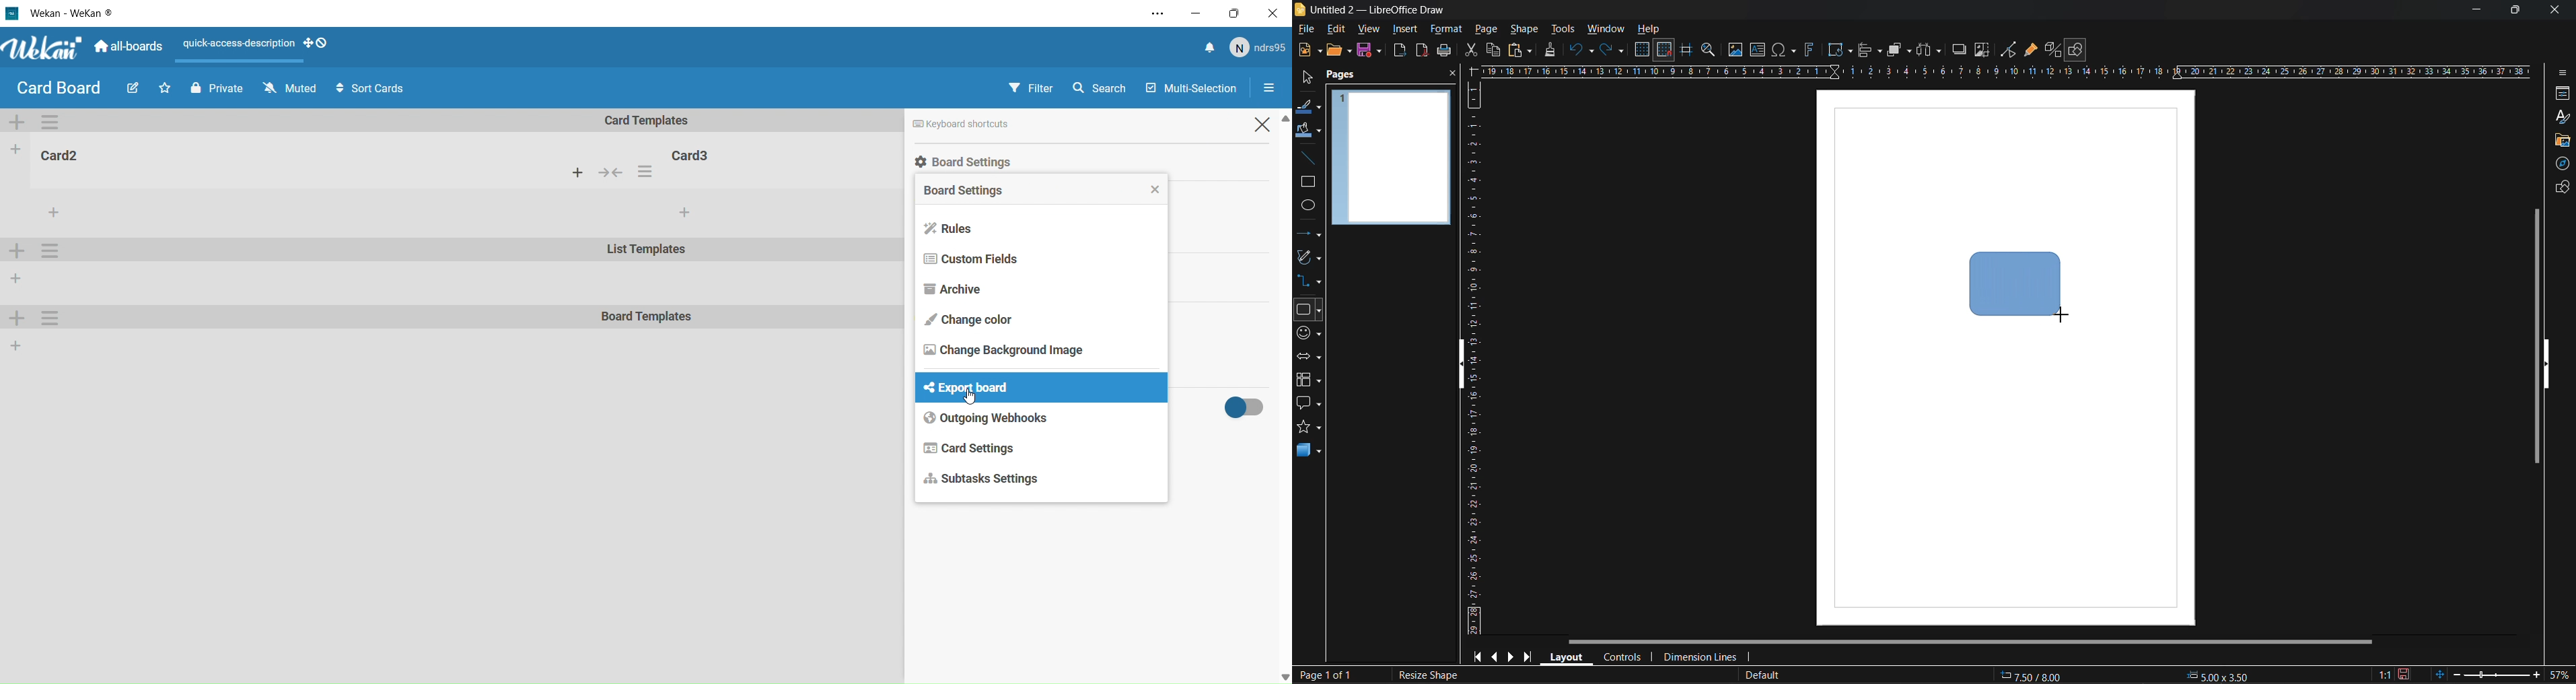  I want to click on connectors, so click(1307, 280).